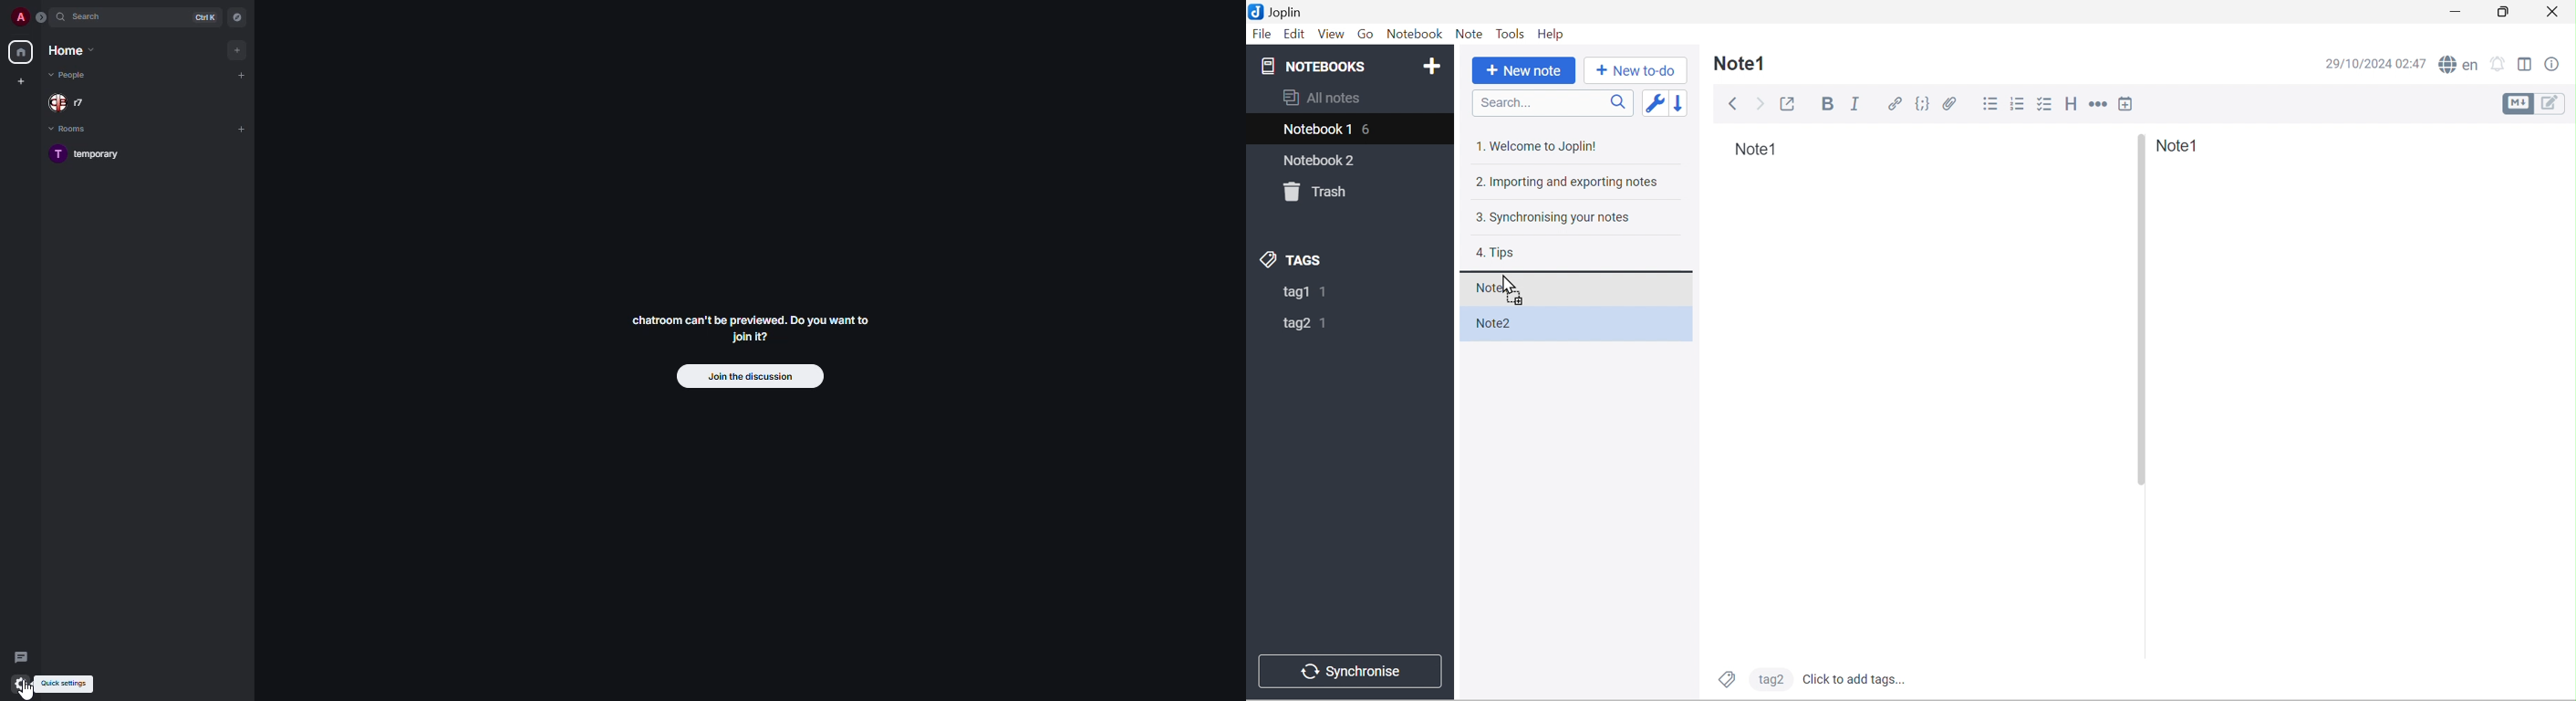 The image size is (2576, 728). Describe the element at coordinates (1512, 35) in the screenshot. I see `Tools` at that location.